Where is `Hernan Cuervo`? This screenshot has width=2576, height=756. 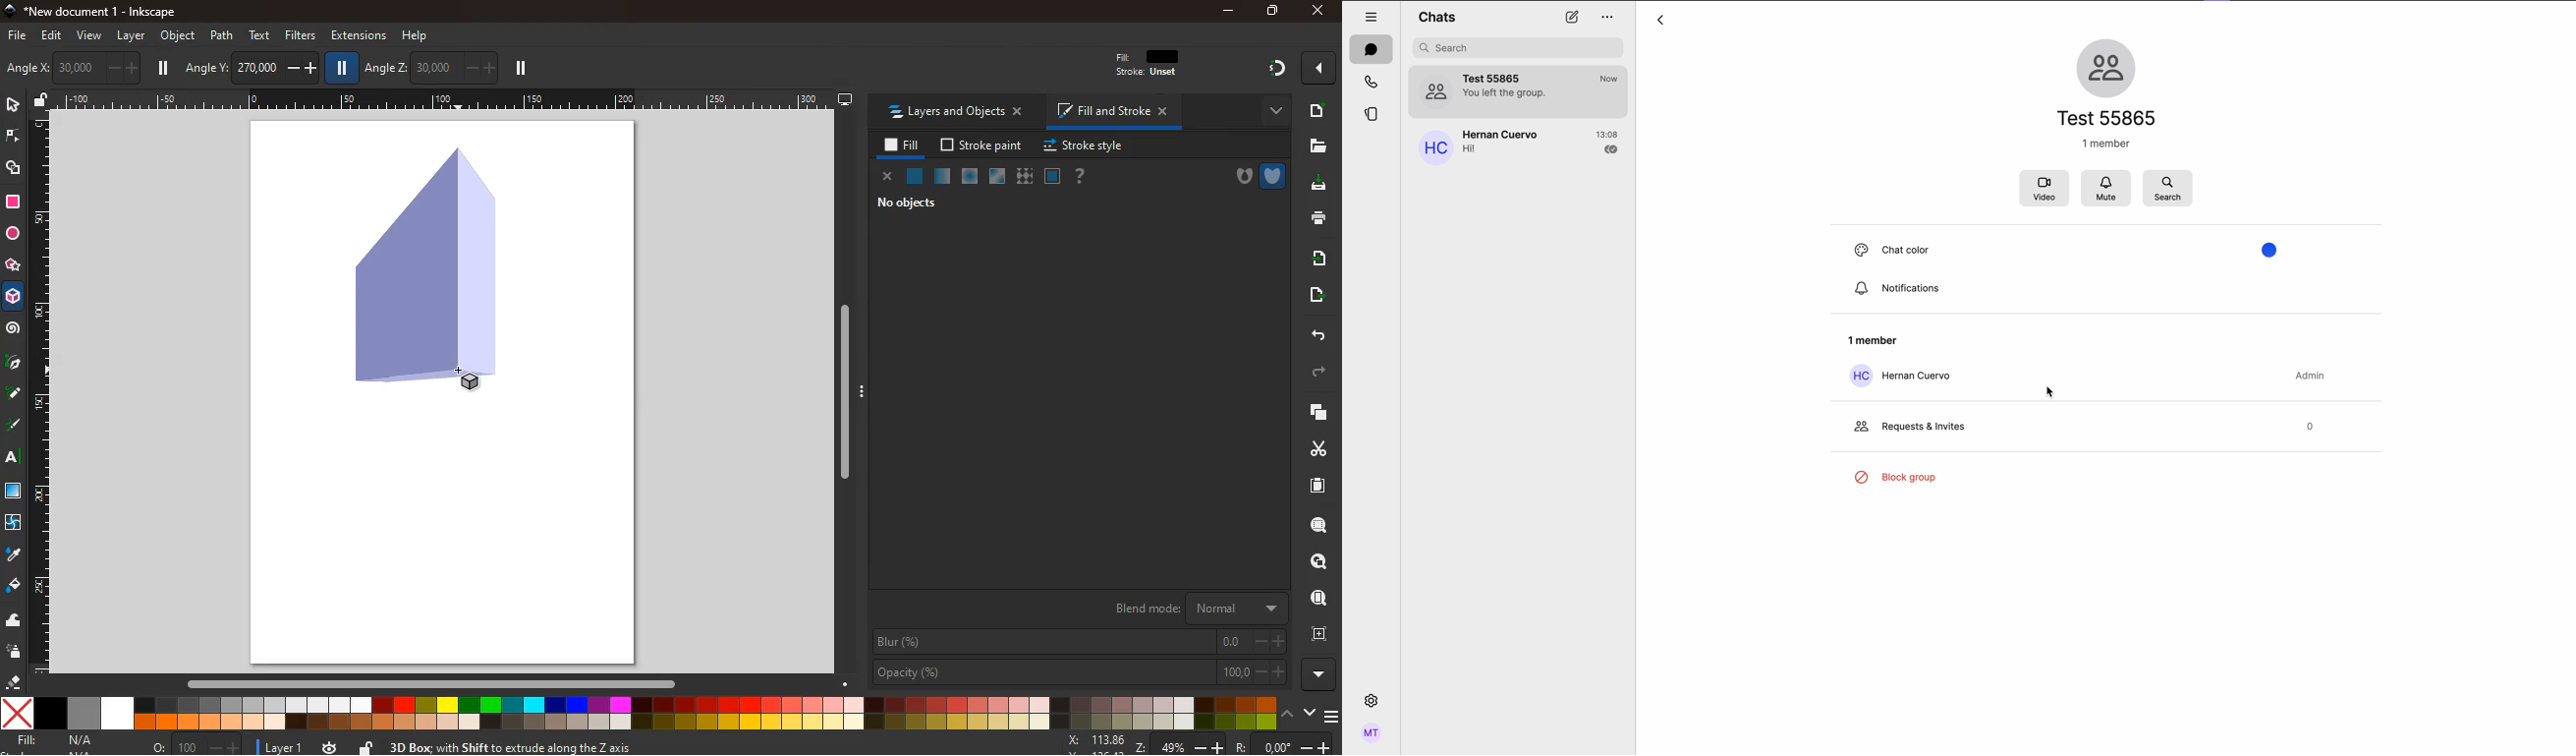 Hernan Cuervo is located at coordinates (1921, 374).